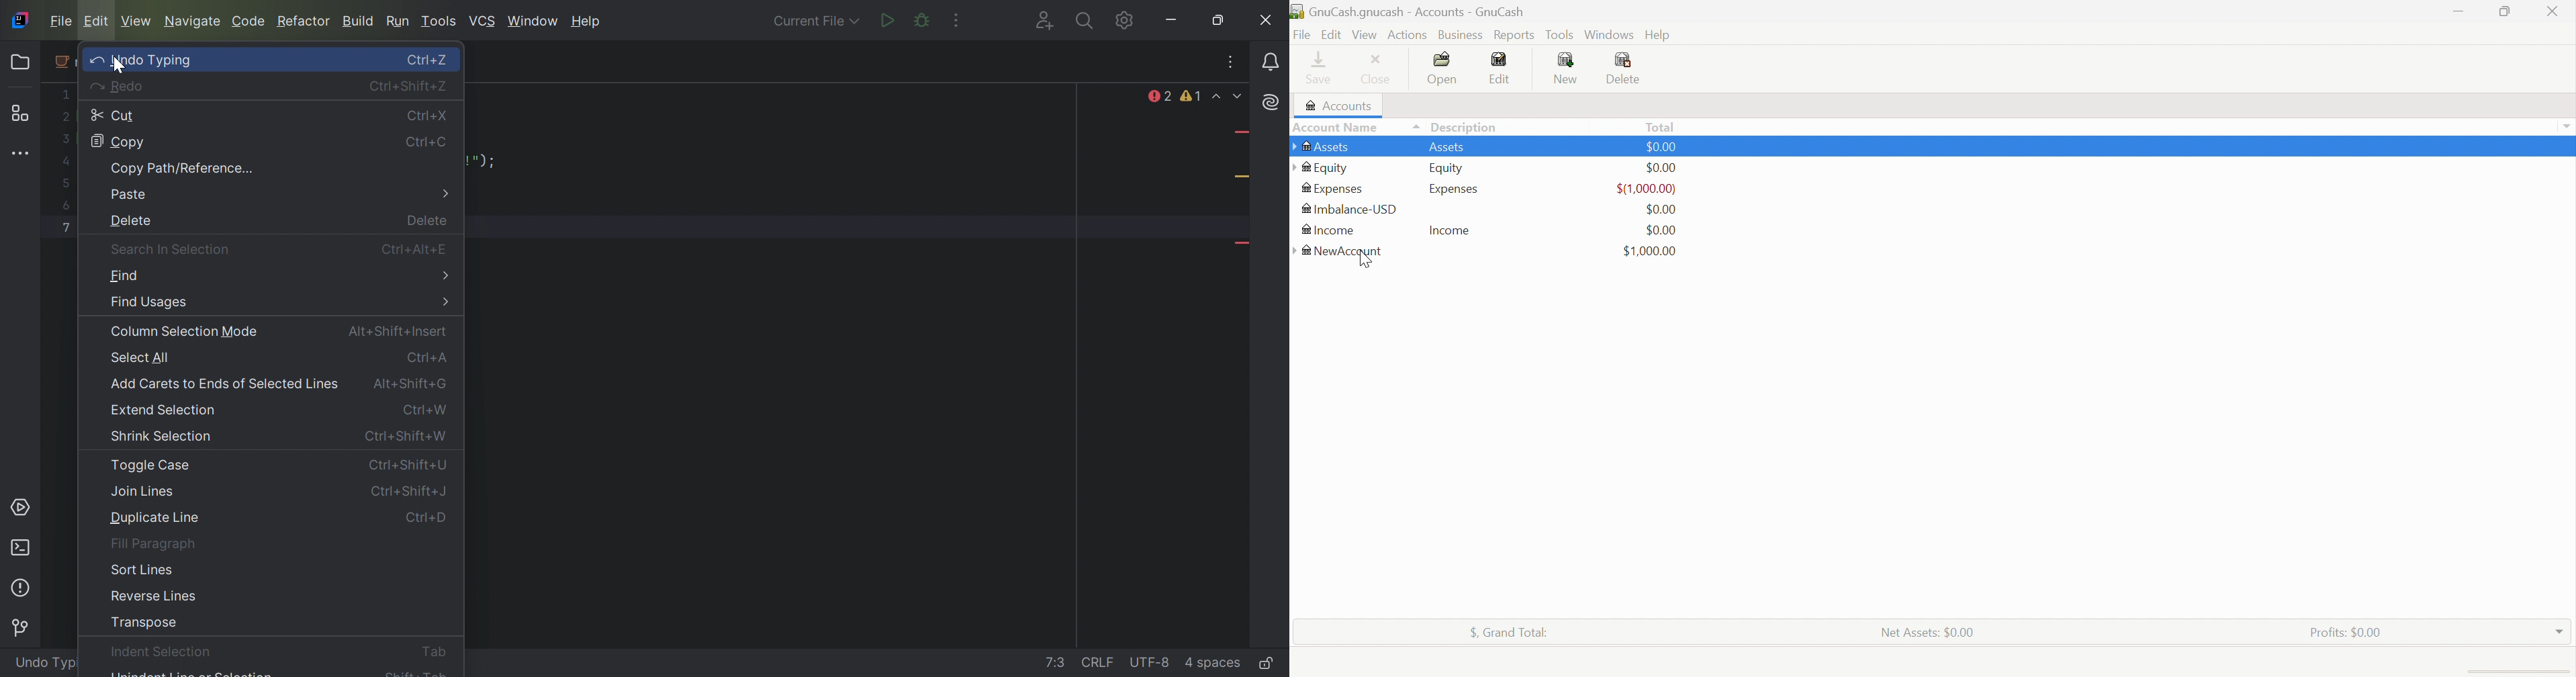 The width and height of the screenshot is (2576, 700). Describe the element at coordinates (1333, 189) in the screenshot. I see `Expenses` at that location.